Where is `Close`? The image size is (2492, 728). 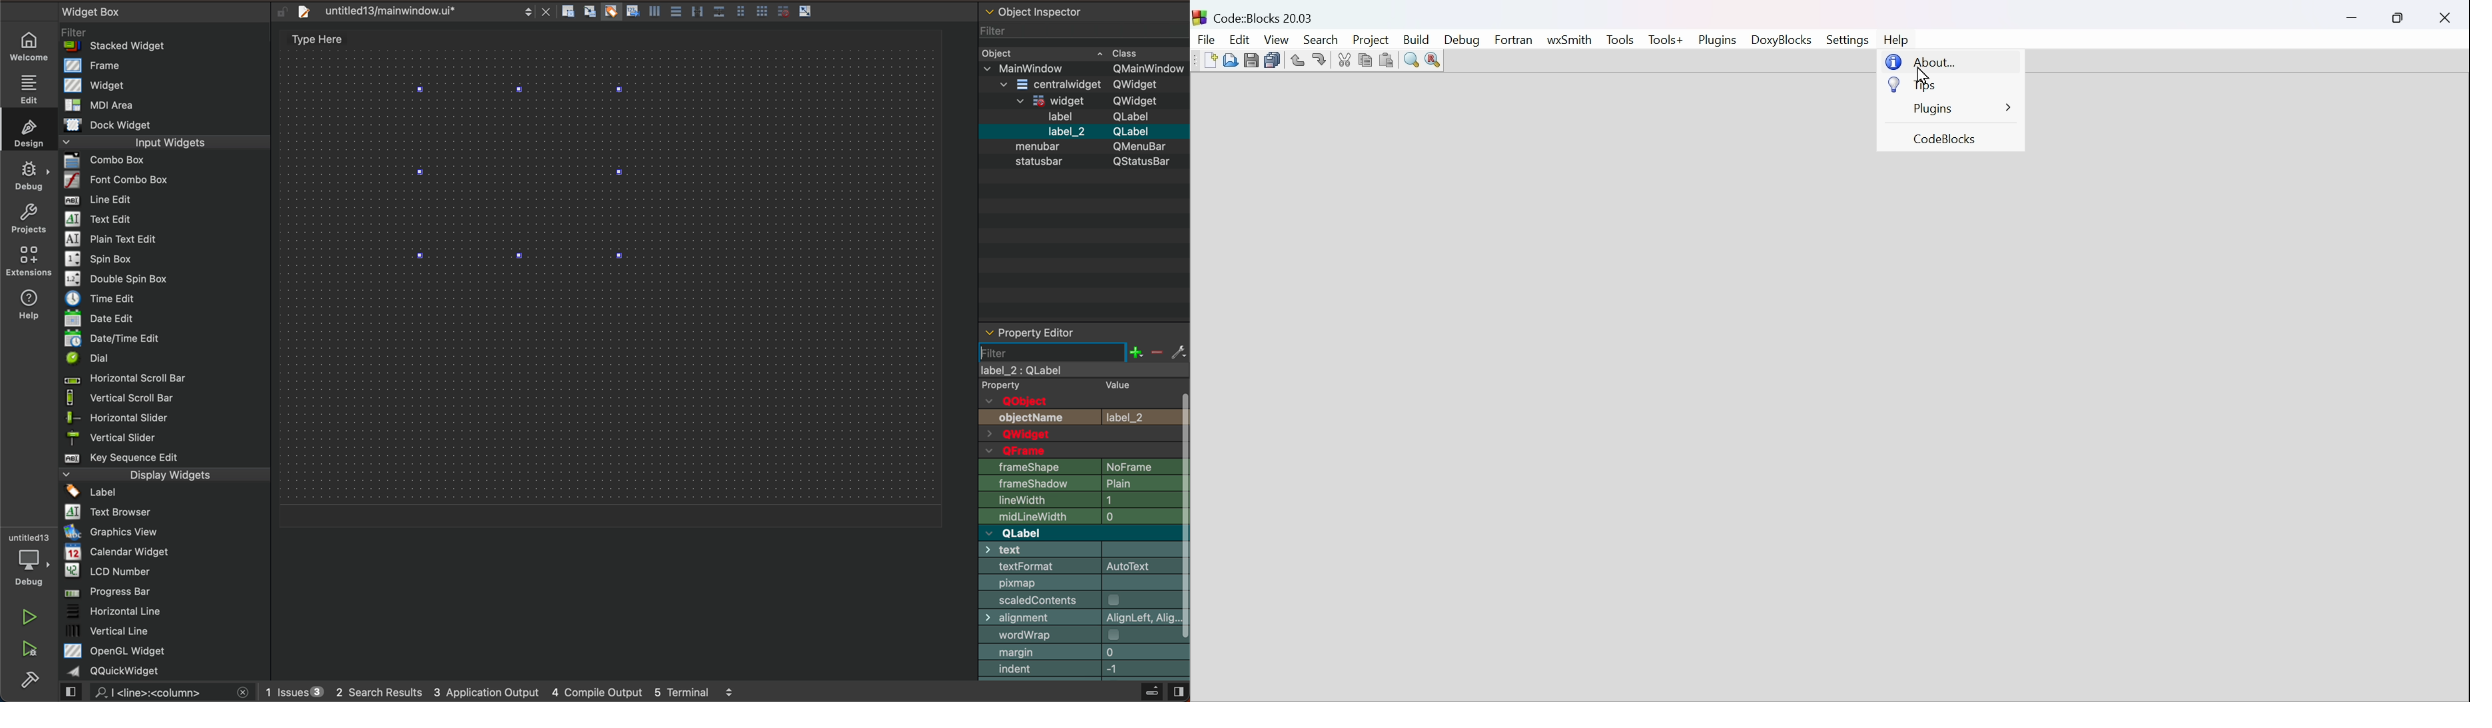 Close is located at coordinates (2443, 20).